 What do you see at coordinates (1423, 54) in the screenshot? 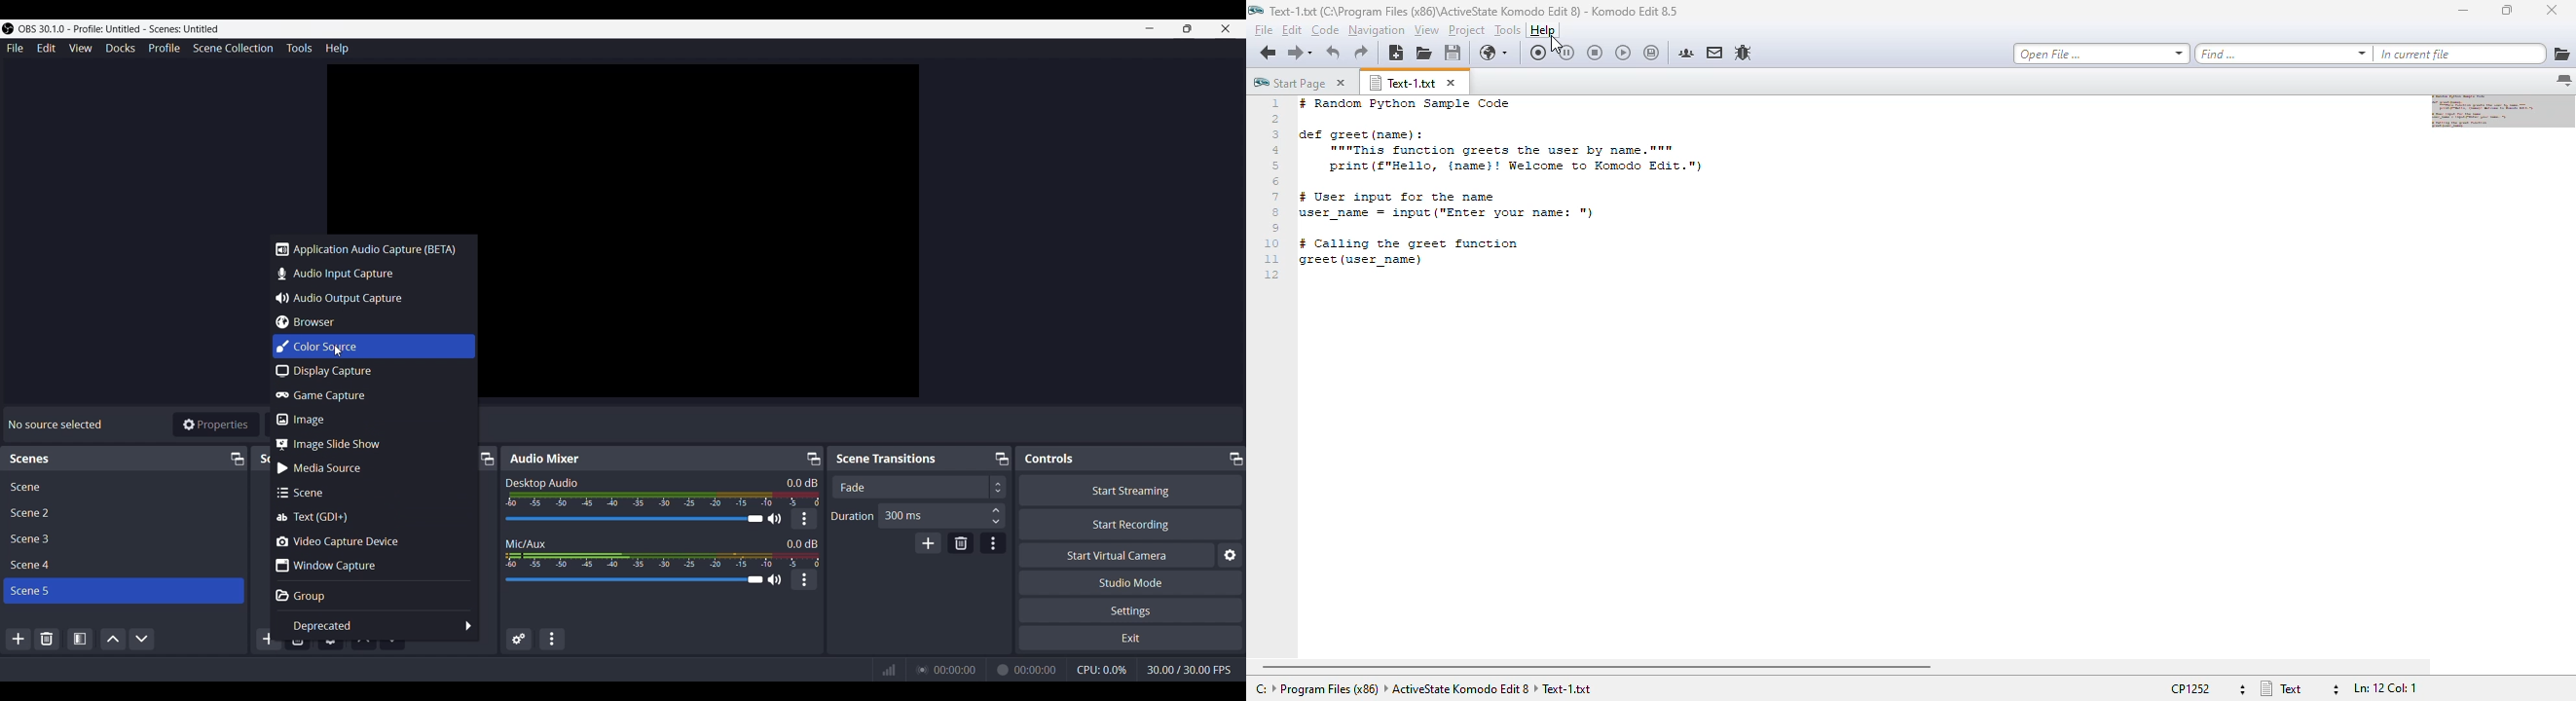
I see `open file` at bounding box center [1423, 54].